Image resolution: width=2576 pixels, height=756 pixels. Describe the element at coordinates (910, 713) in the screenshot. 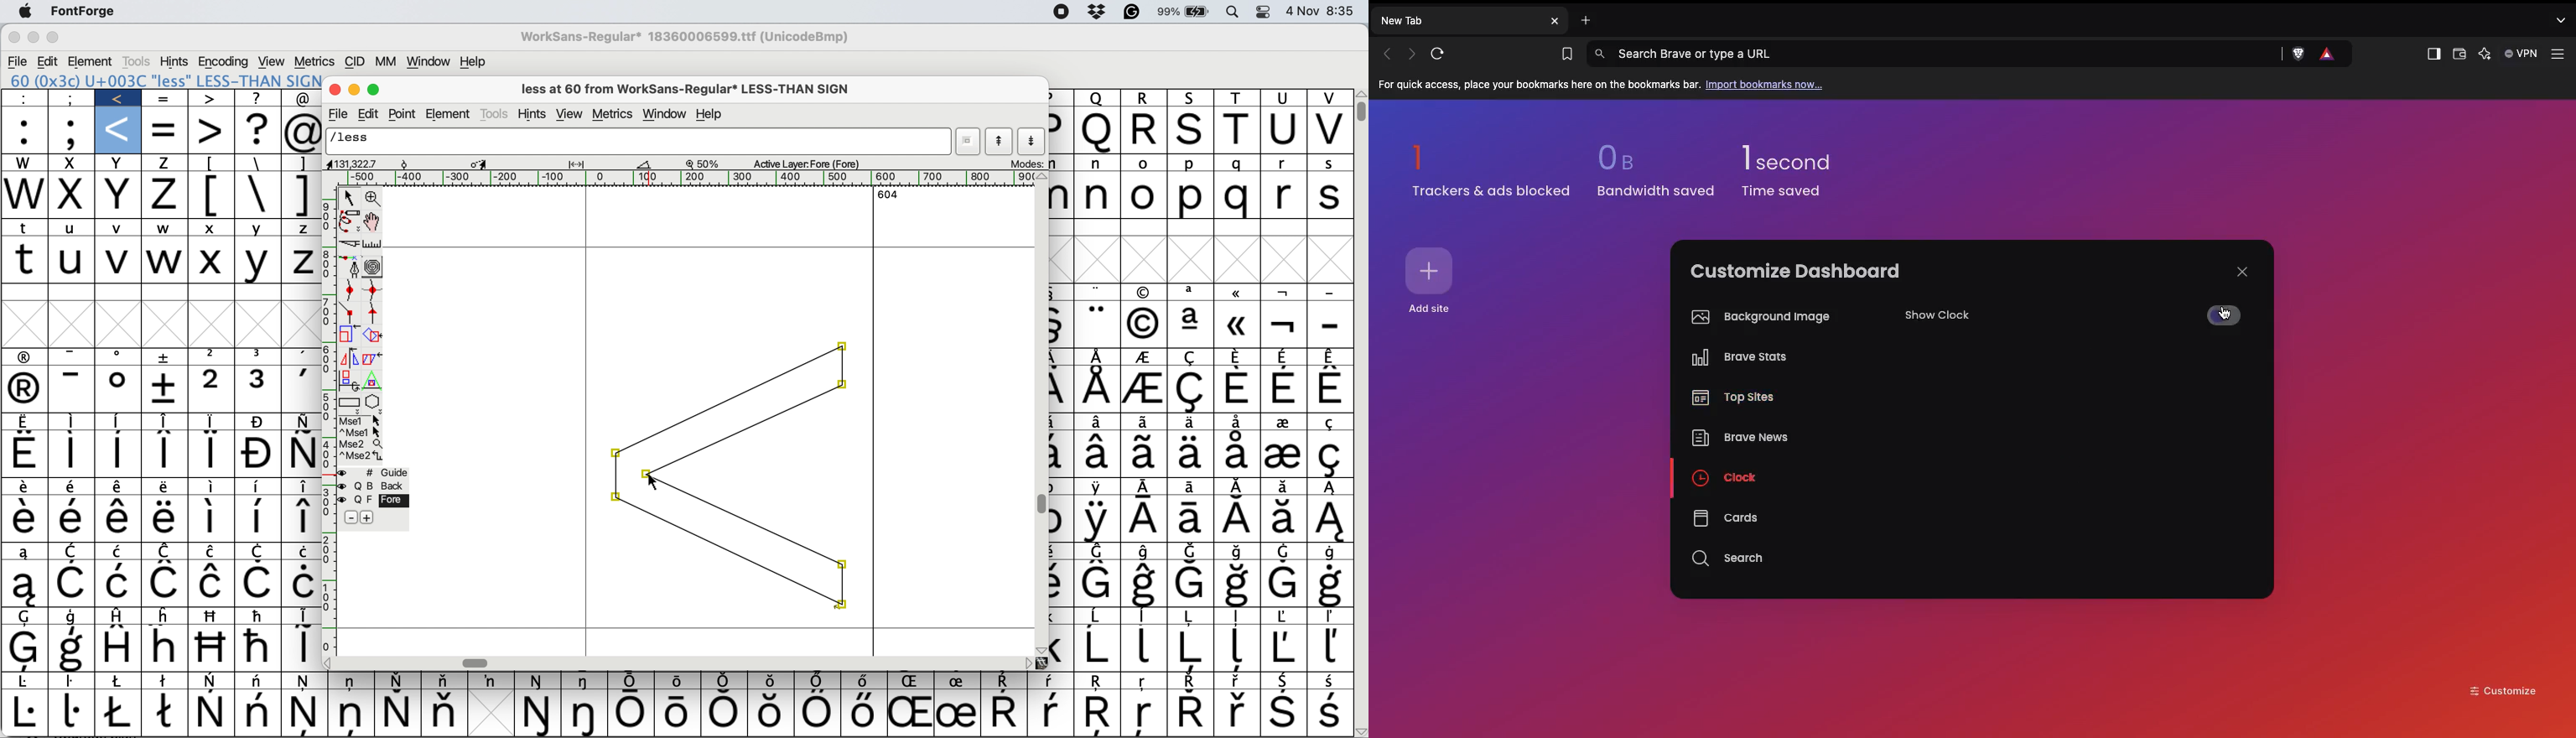

I see `Symbol` at that location.